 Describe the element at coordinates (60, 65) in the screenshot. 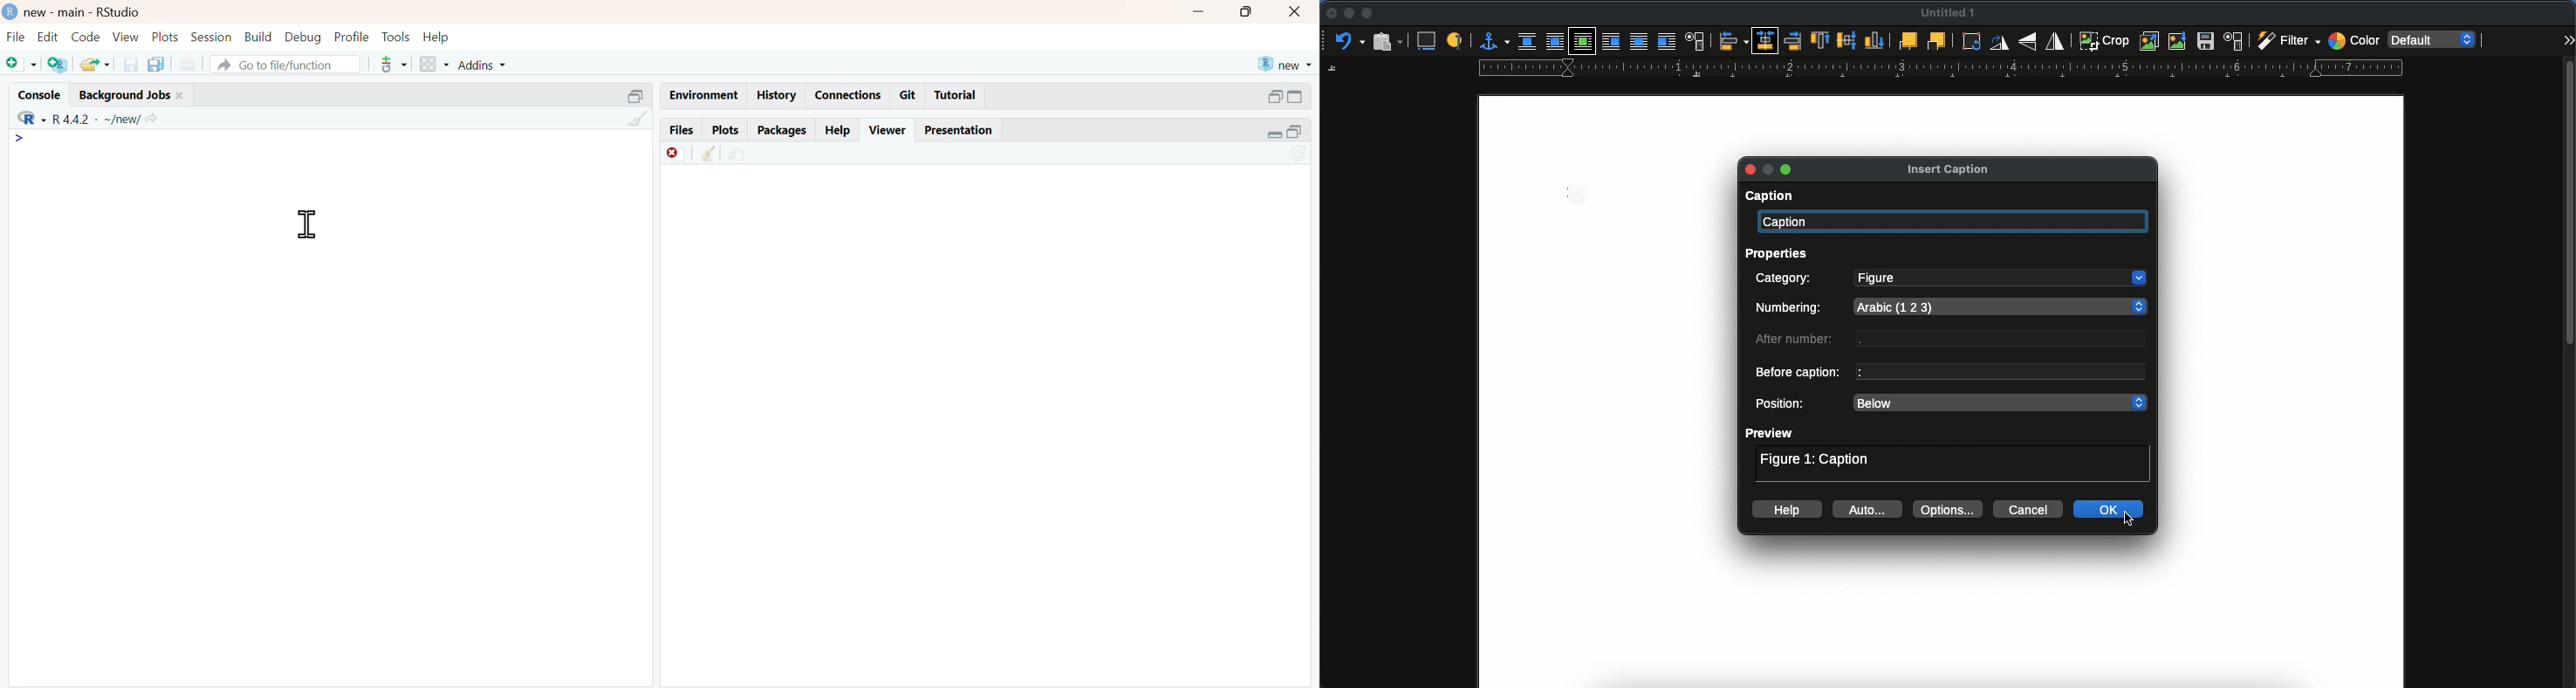

I see `add R file` at that location.